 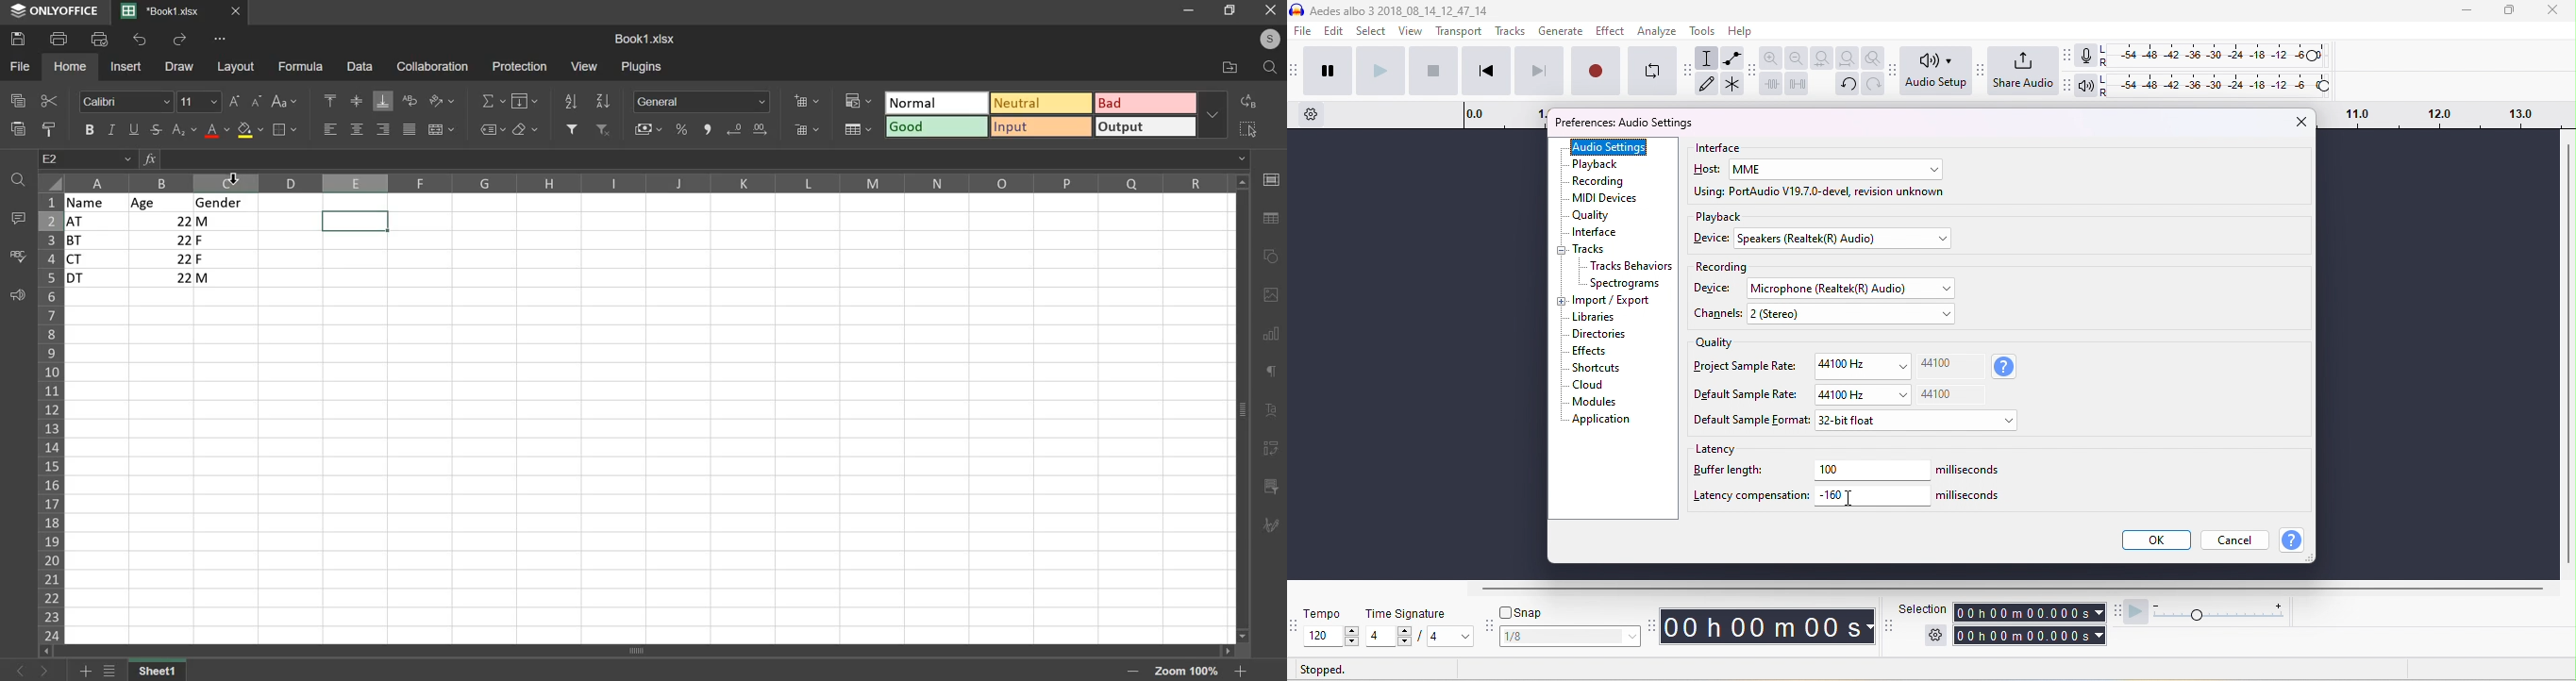 I want to click on increase decimal, so click(x=759, y=129).